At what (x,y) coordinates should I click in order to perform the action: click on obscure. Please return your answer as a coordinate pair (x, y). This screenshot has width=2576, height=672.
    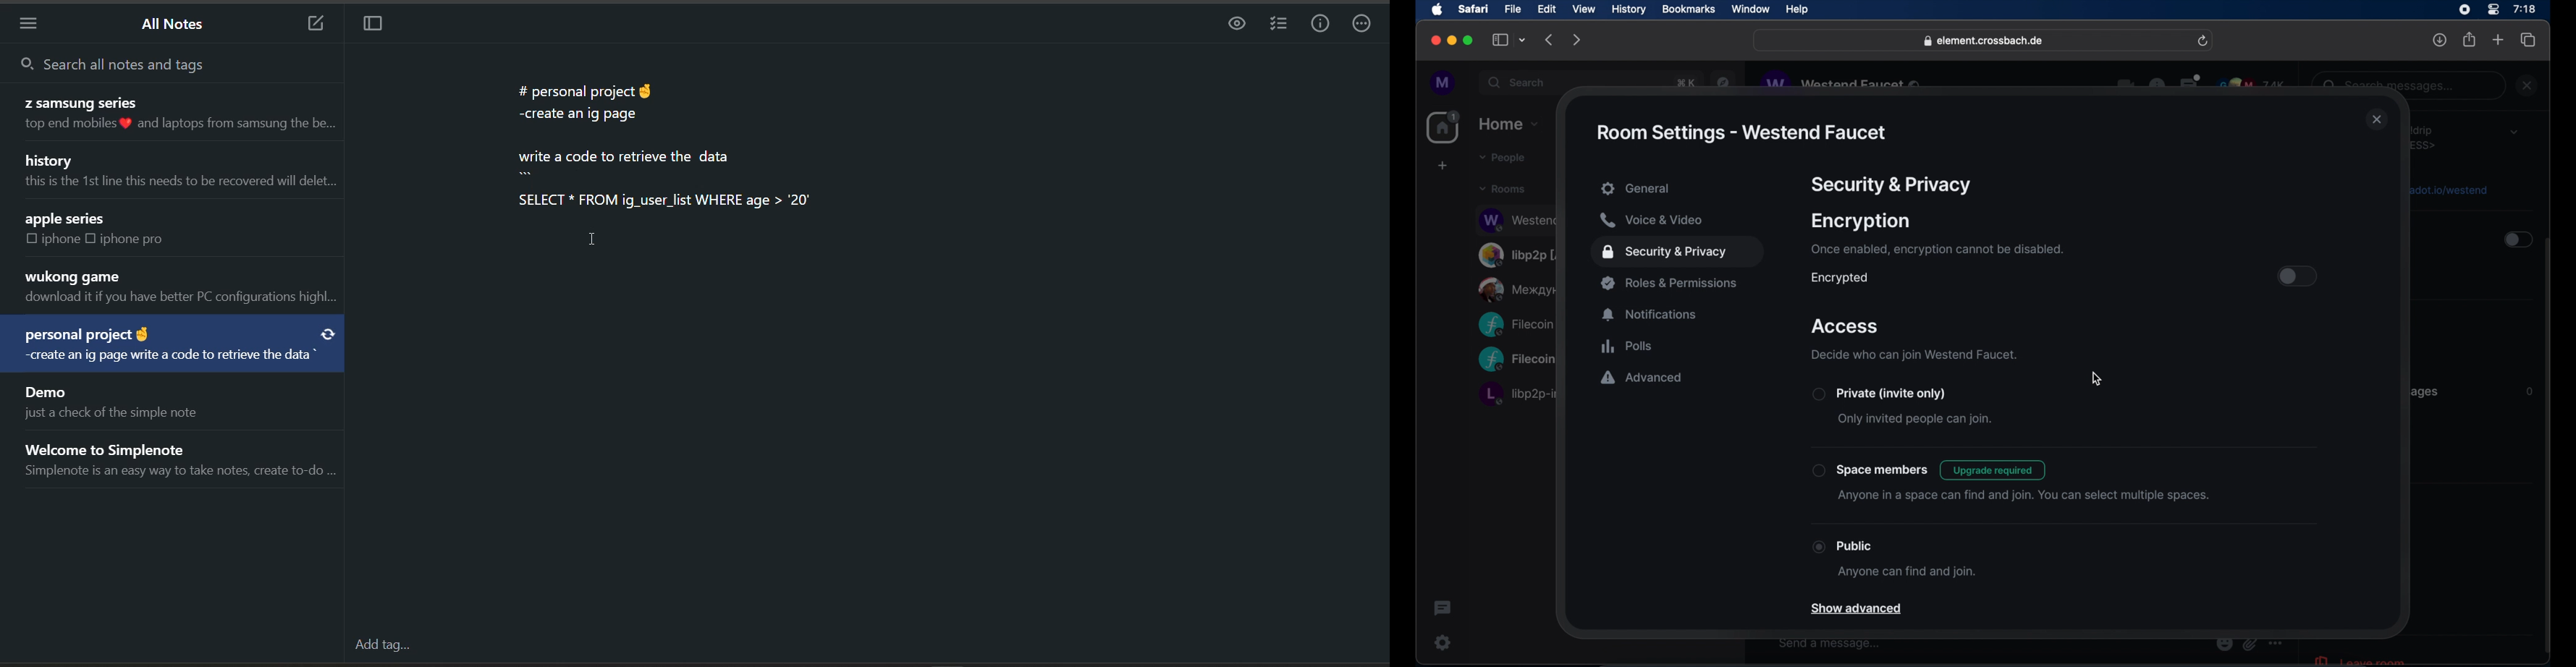
    Looking at the image, I should click on (1519, 289).